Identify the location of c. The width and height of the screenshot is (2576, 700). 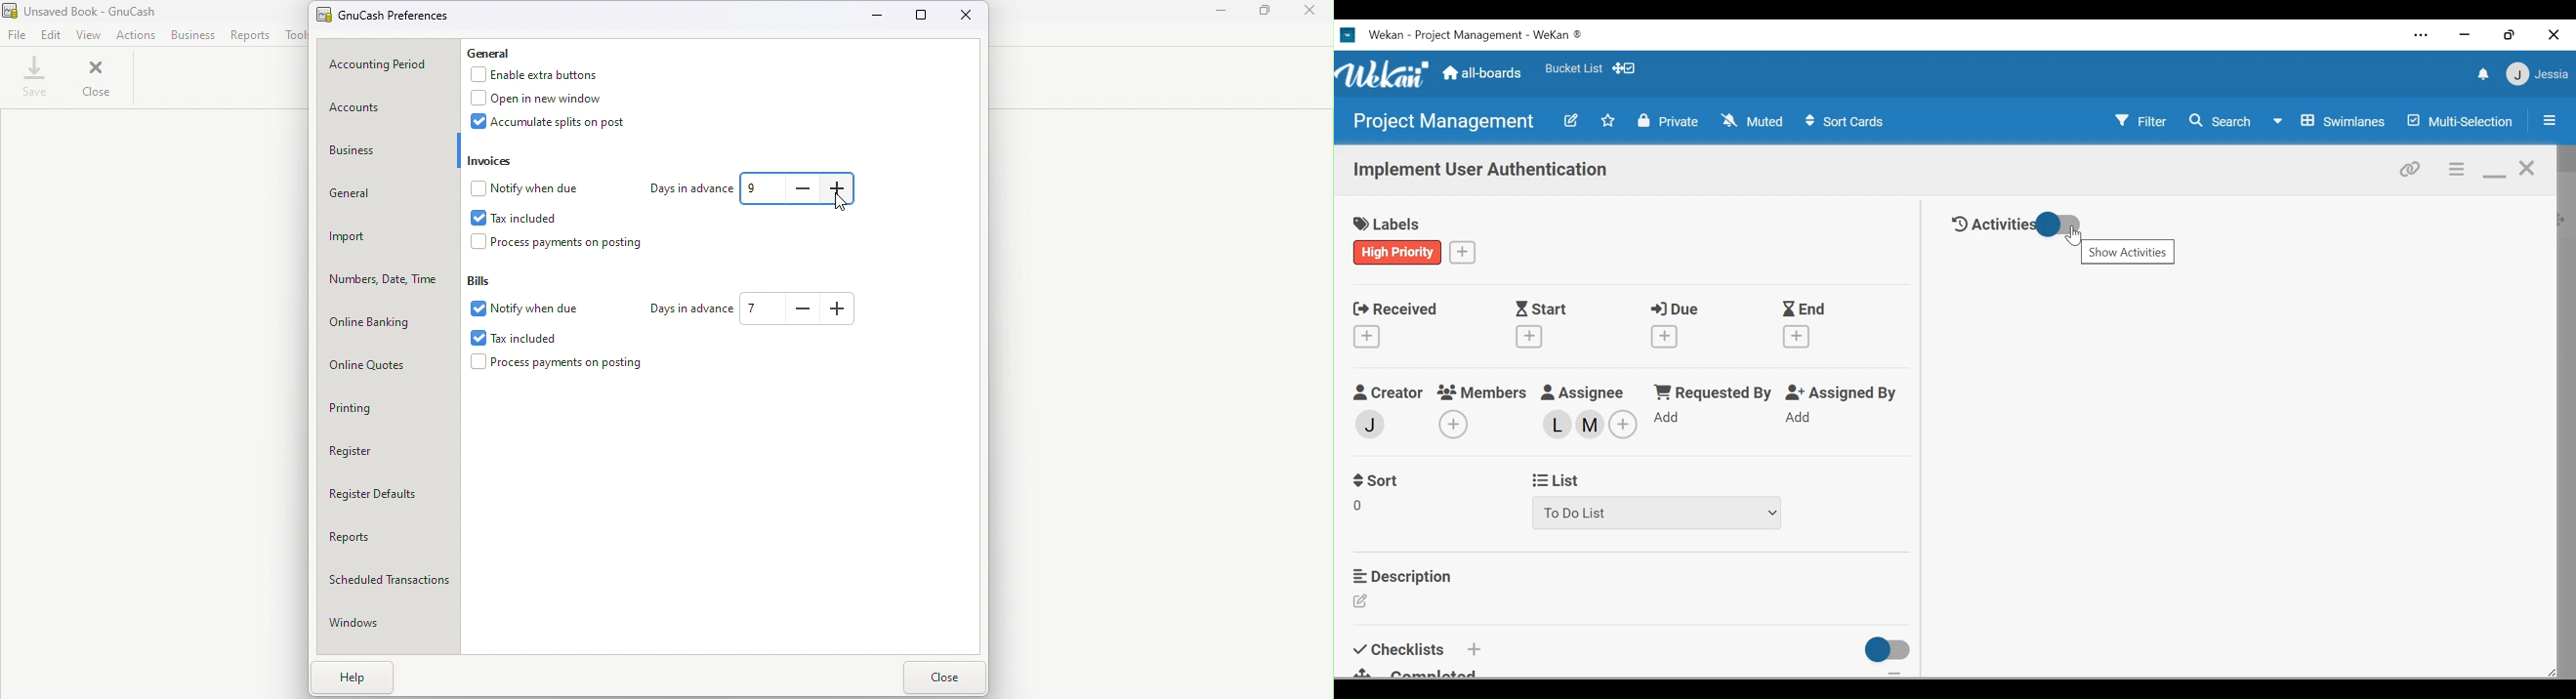
(2458, 169).